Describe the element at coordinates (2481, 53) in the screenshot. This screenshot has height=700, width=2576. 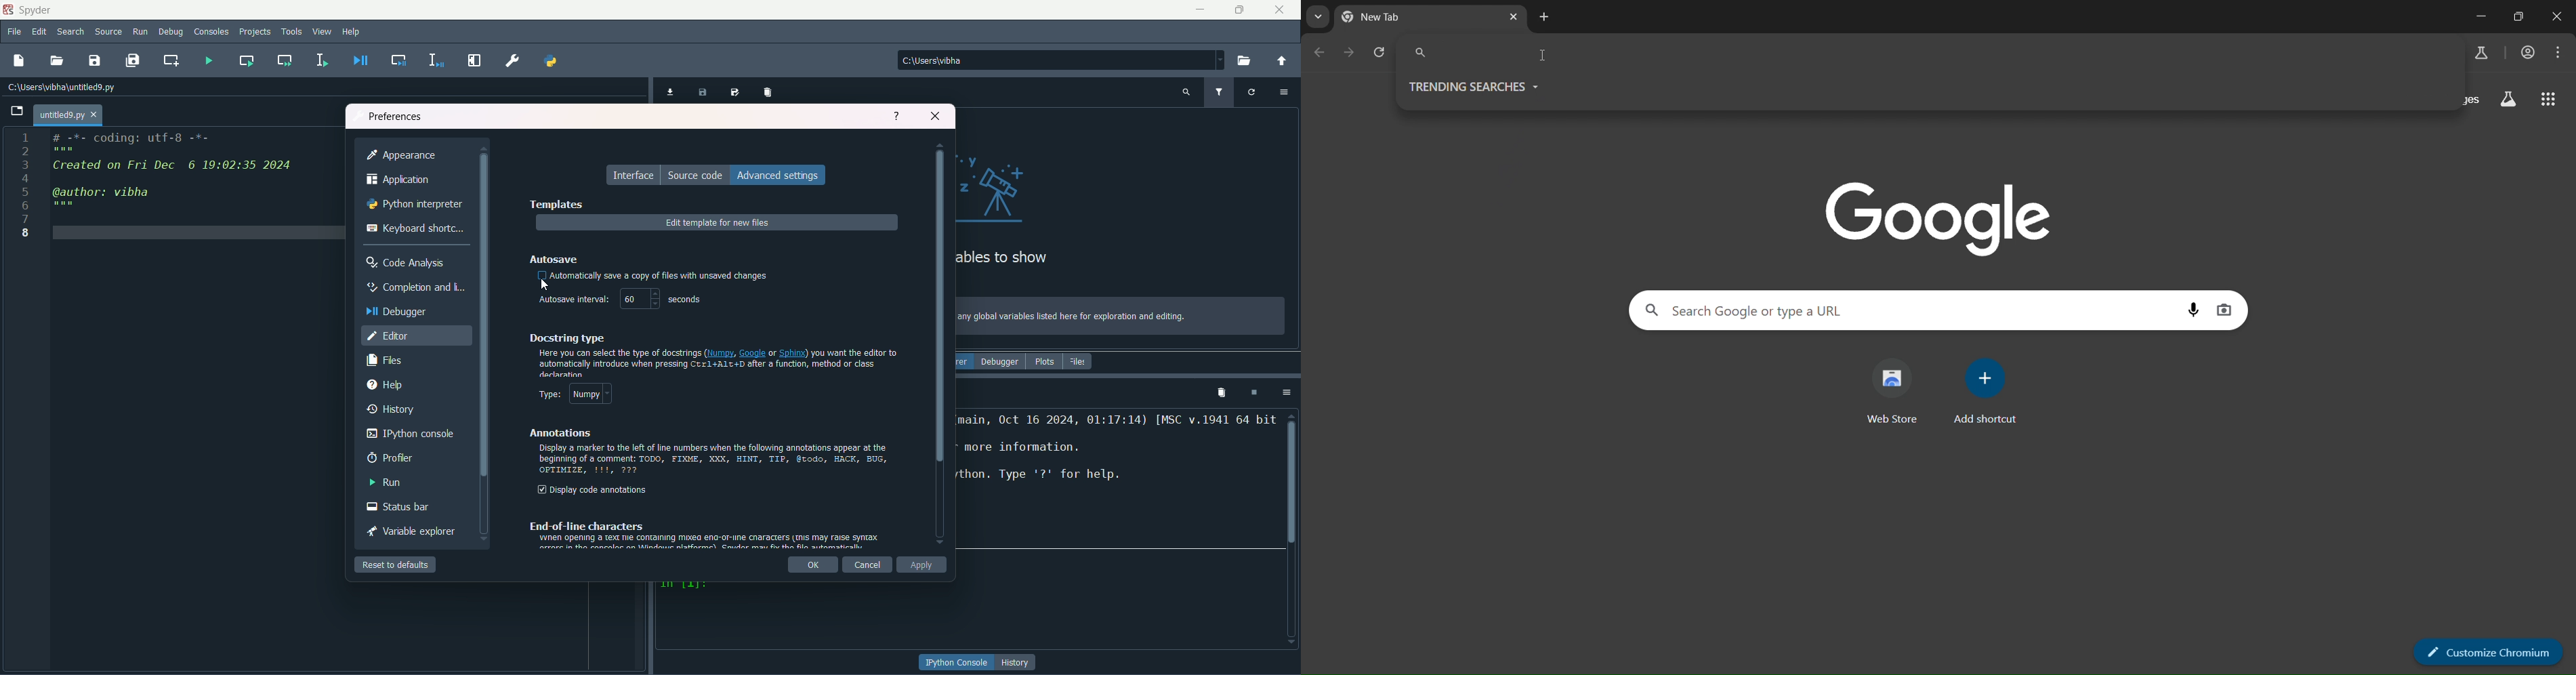
I see `search labs` at that location.